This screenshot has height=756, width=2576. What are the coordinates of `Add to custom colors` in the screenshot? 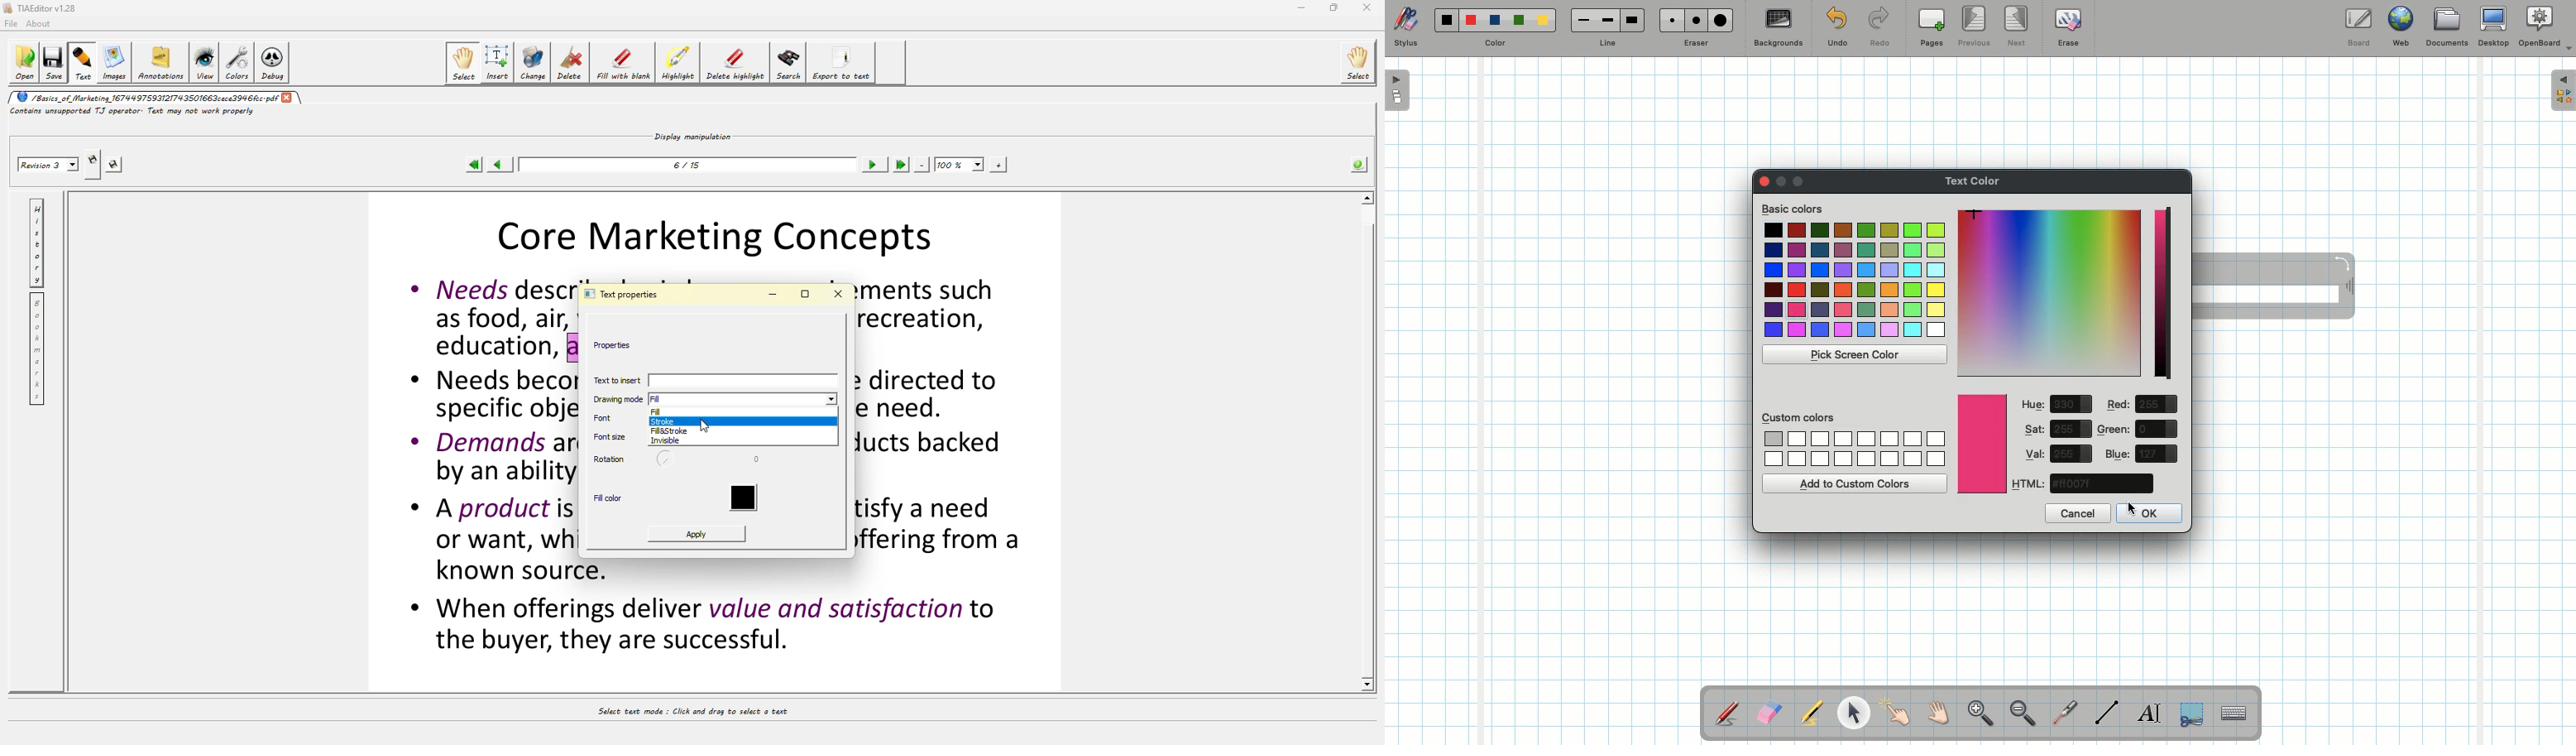 It's located at (1855, 483).